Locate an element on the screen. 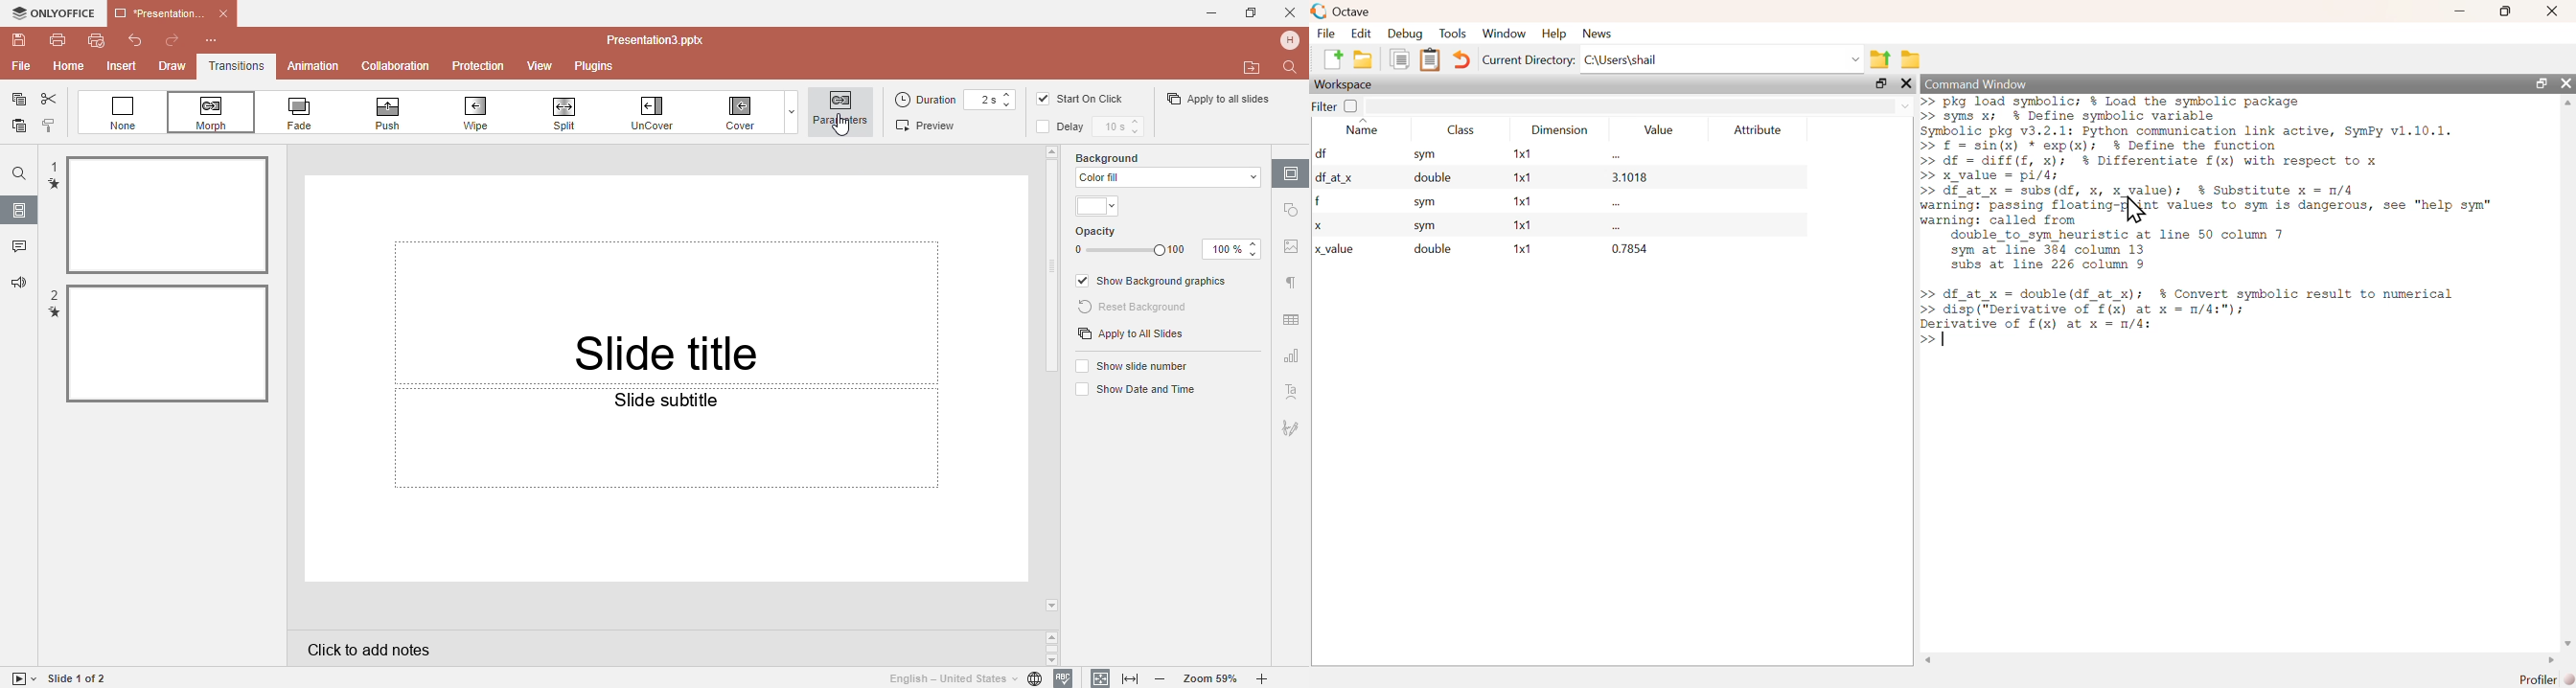  Dropdown is located at coordinates (789, 112).